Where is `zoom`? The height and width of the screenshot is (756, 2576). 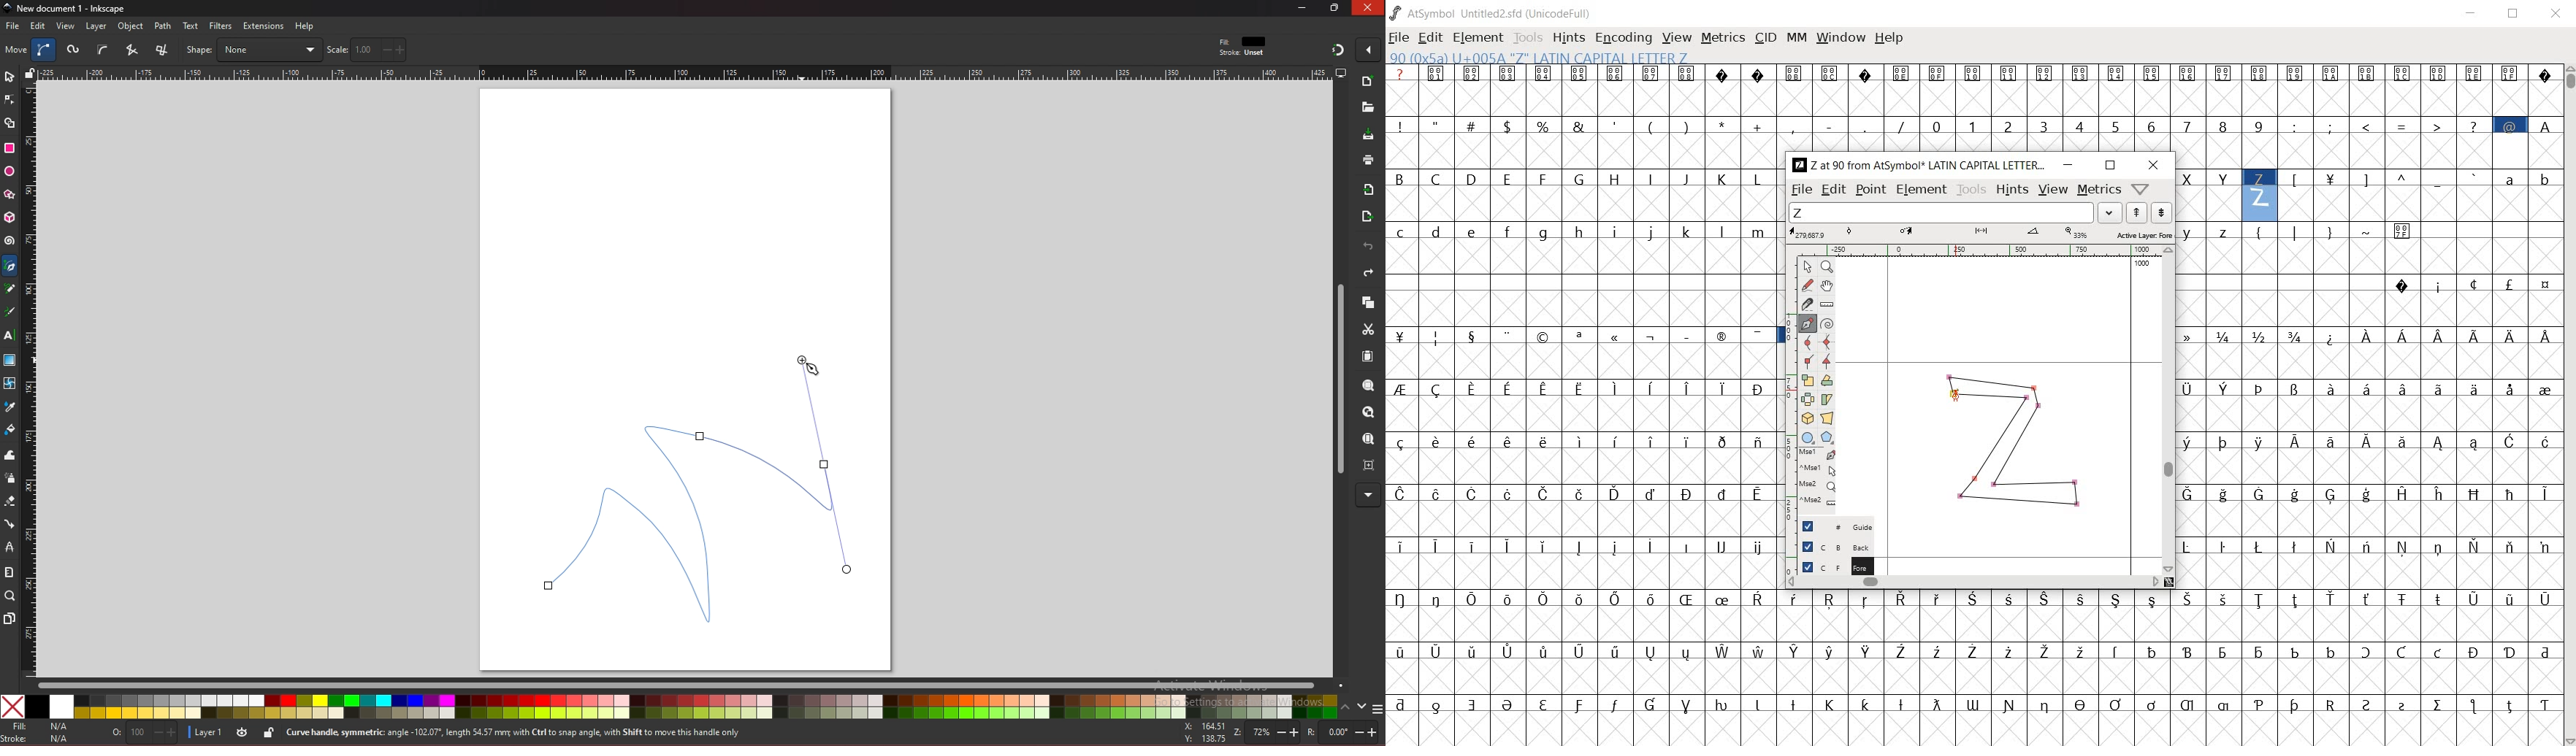 zoom is located at coordinates (1264, 732).